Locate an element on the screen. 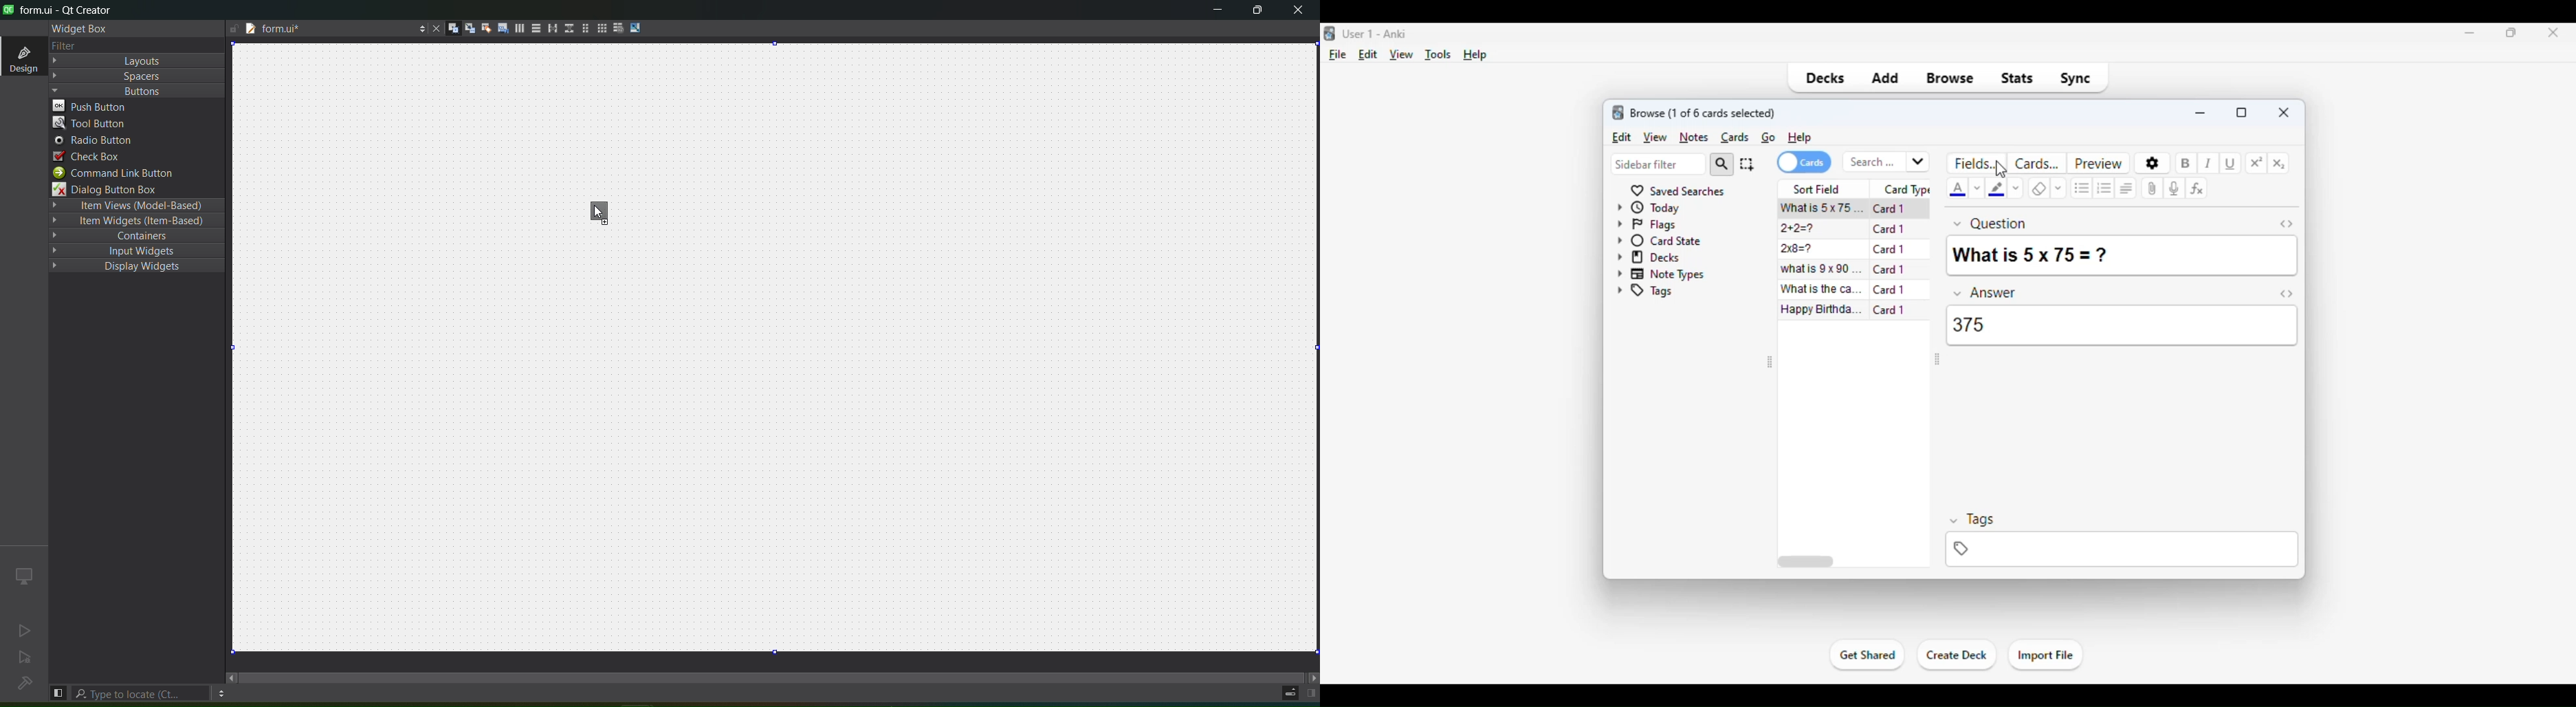 This screenshot has width=2576, height=728. scroll bar is located at coordinates (770, 675).